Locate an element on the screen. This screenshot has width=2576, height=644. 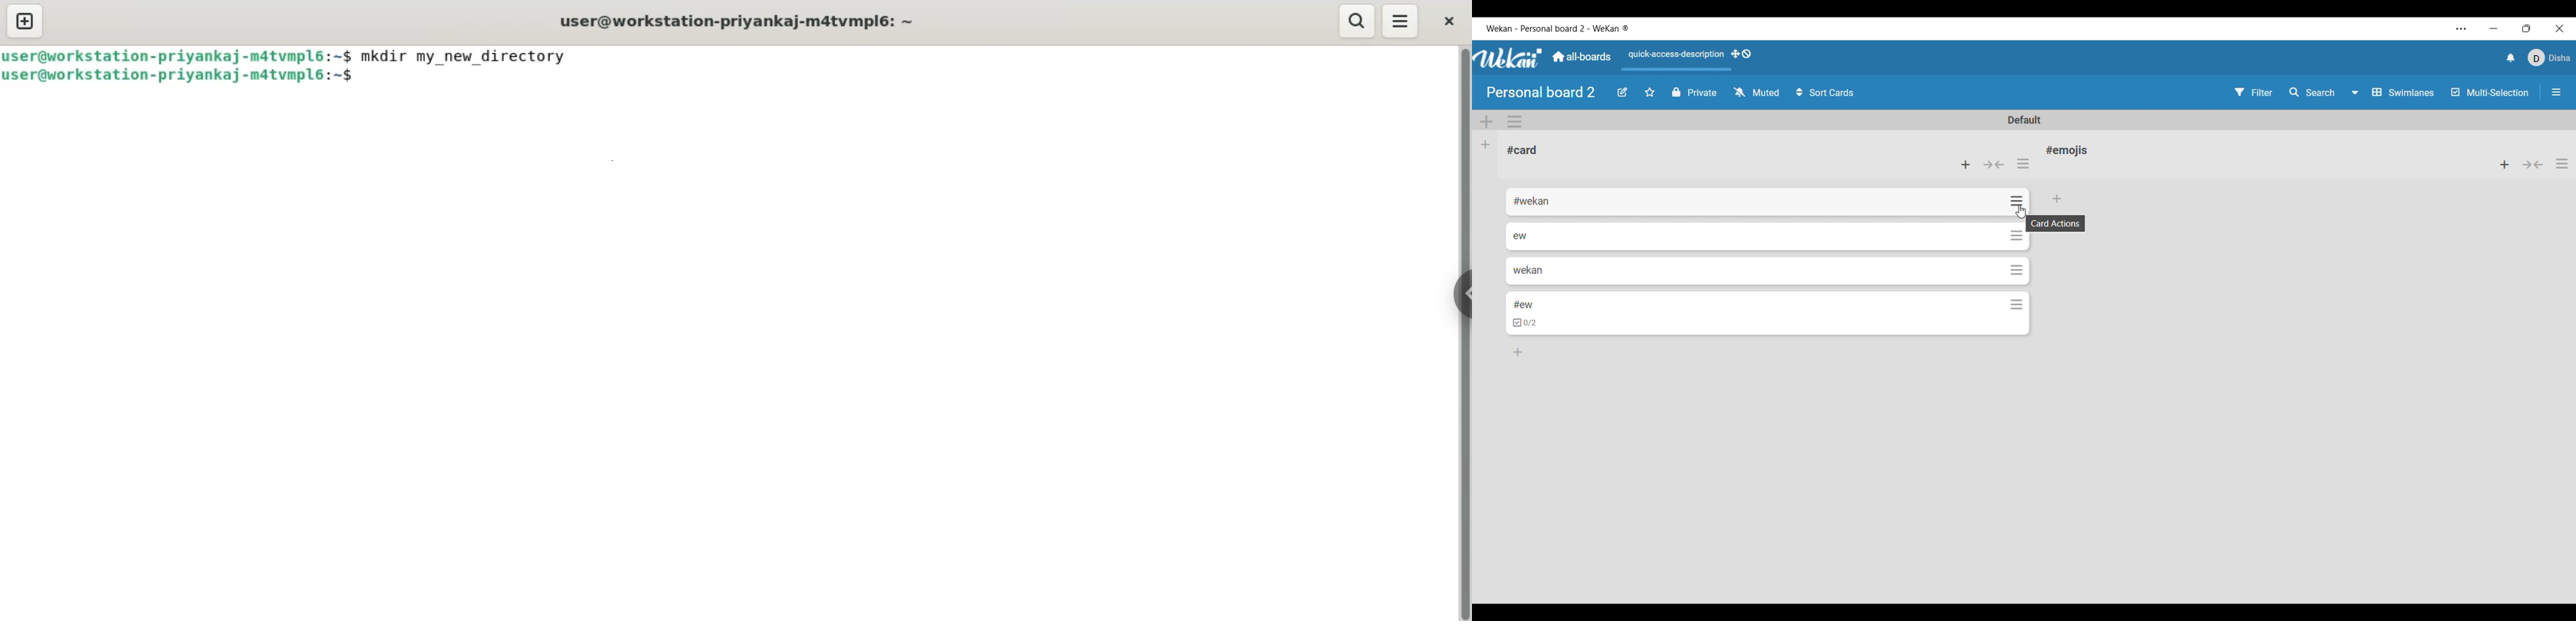
Add swimlane is located at coordinates (1486, 122).